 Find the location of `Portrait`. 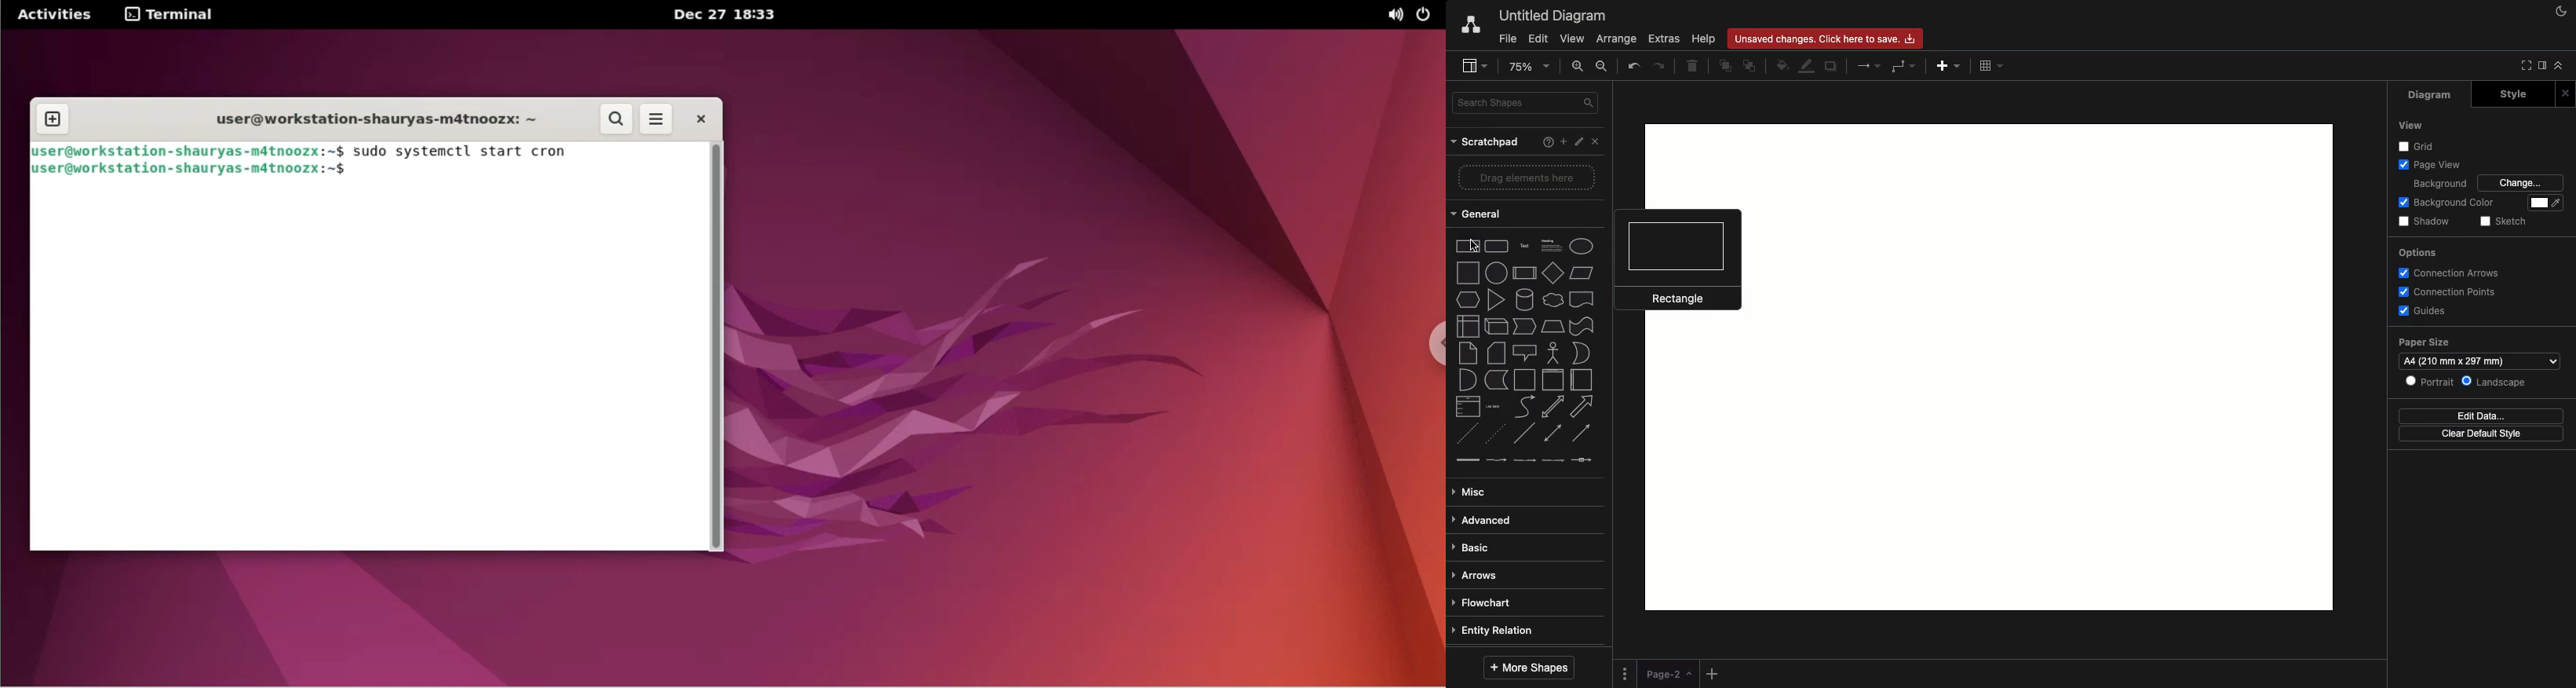

Portrait is located at coordinates (2430, 382).